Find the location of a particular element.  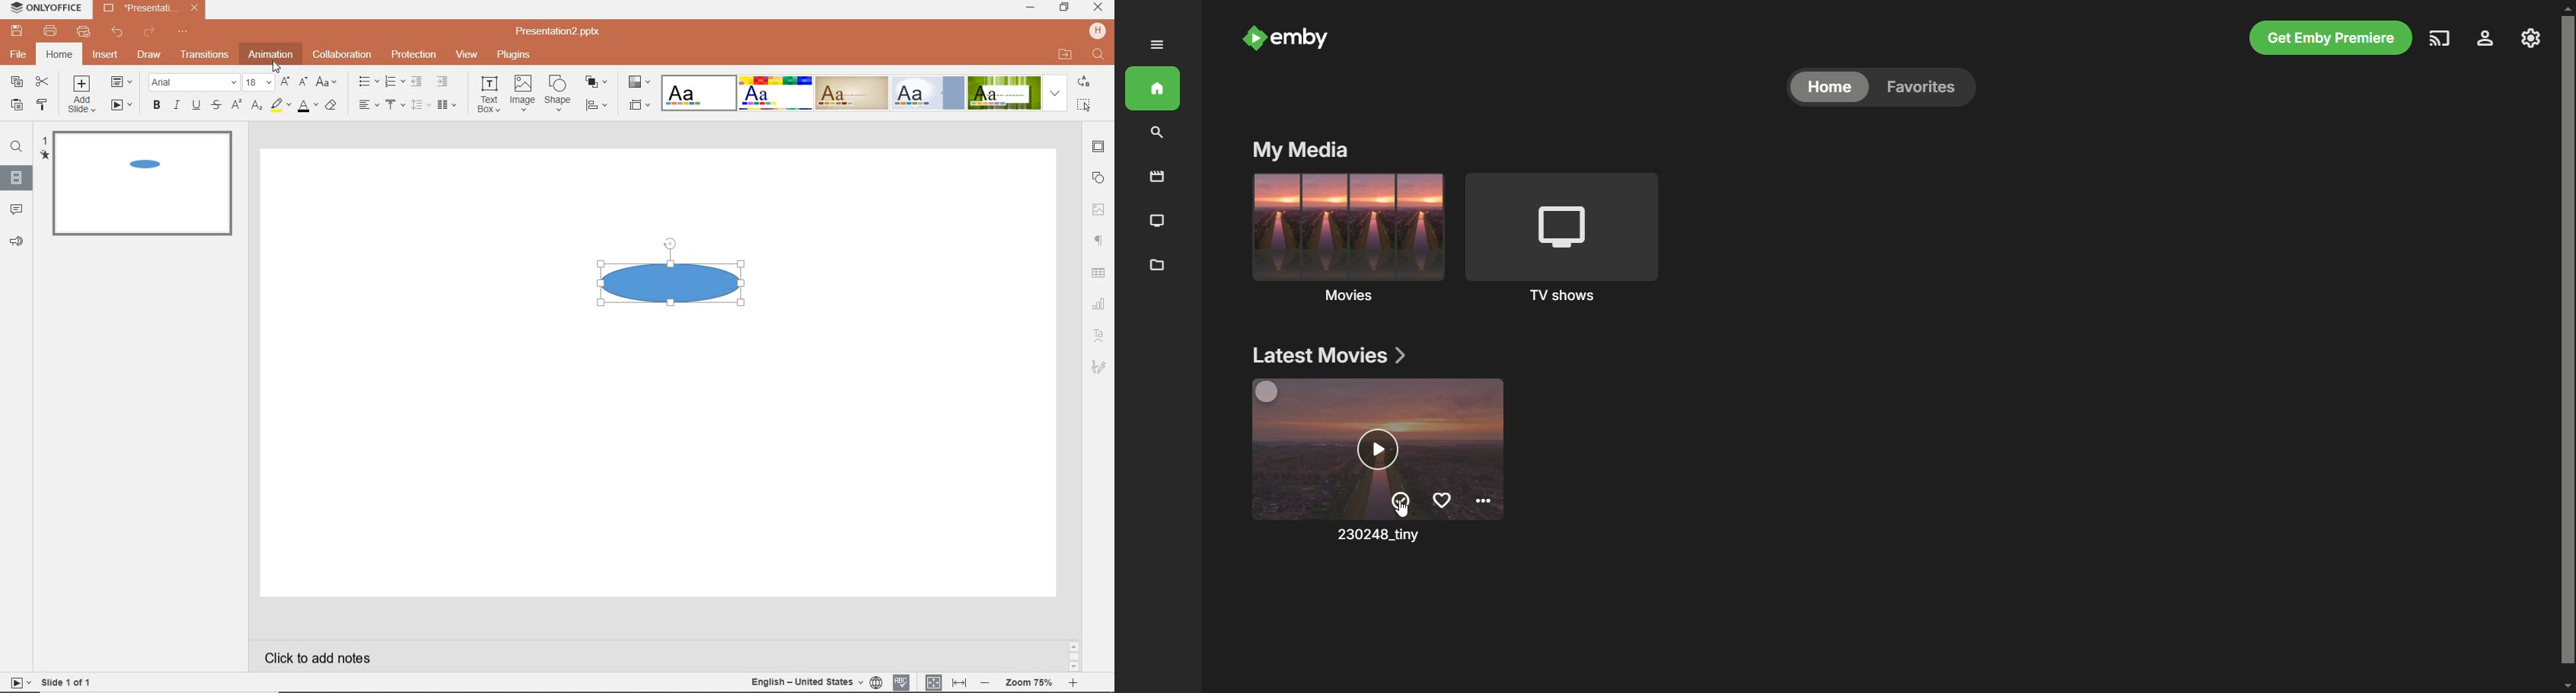

image is located at coordinates (524, 94).